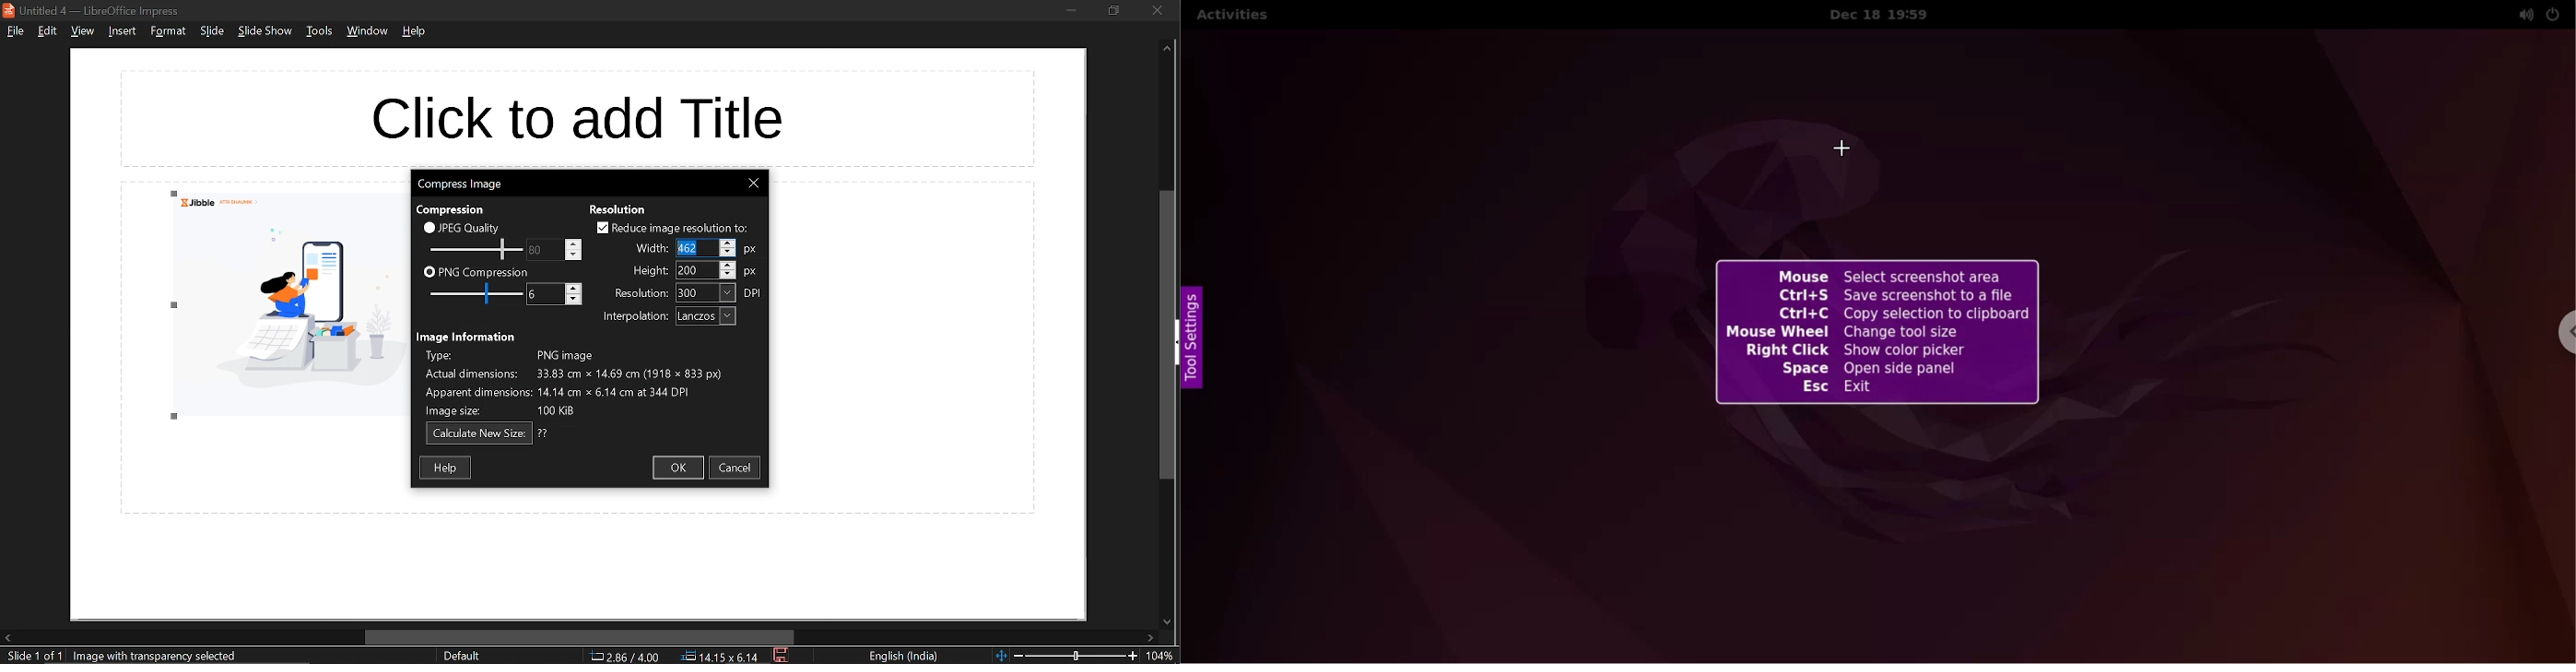  What do you see at coordinates (728, 253) in the screenshot?
I see `decrease width` at bounding box center [728, 253].